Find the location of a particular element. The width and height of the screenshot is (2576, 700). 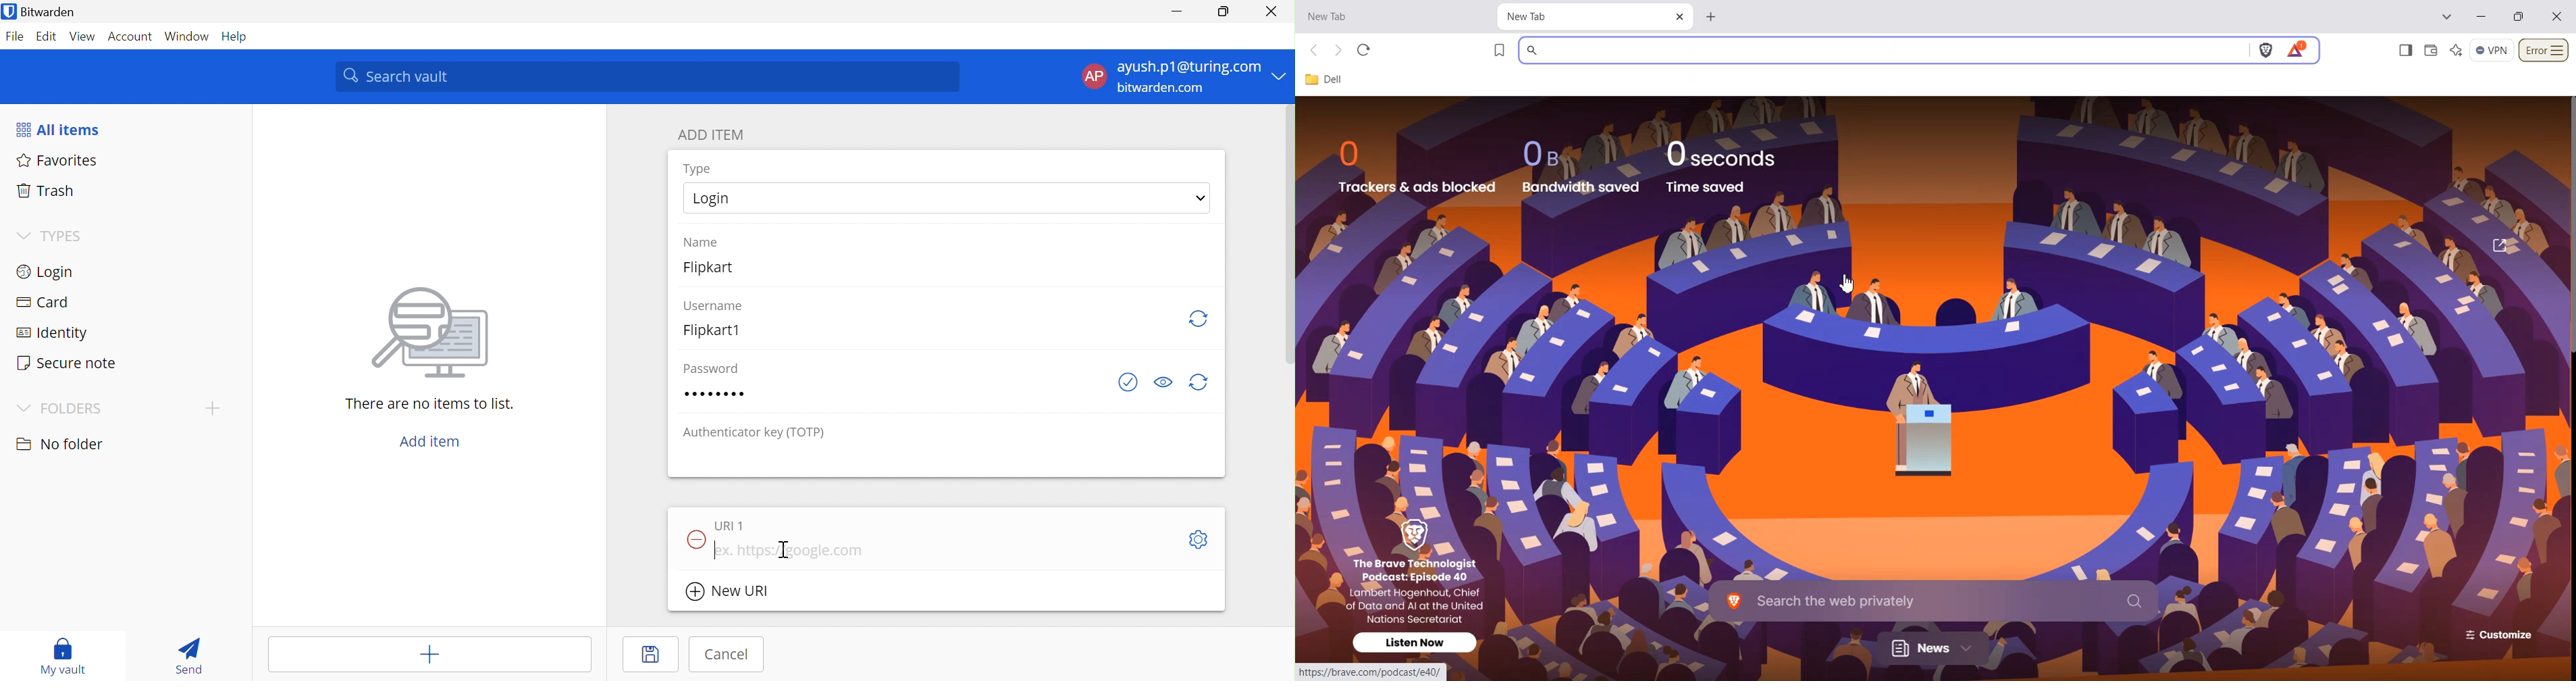

Type is located at coordinates (698, 169).